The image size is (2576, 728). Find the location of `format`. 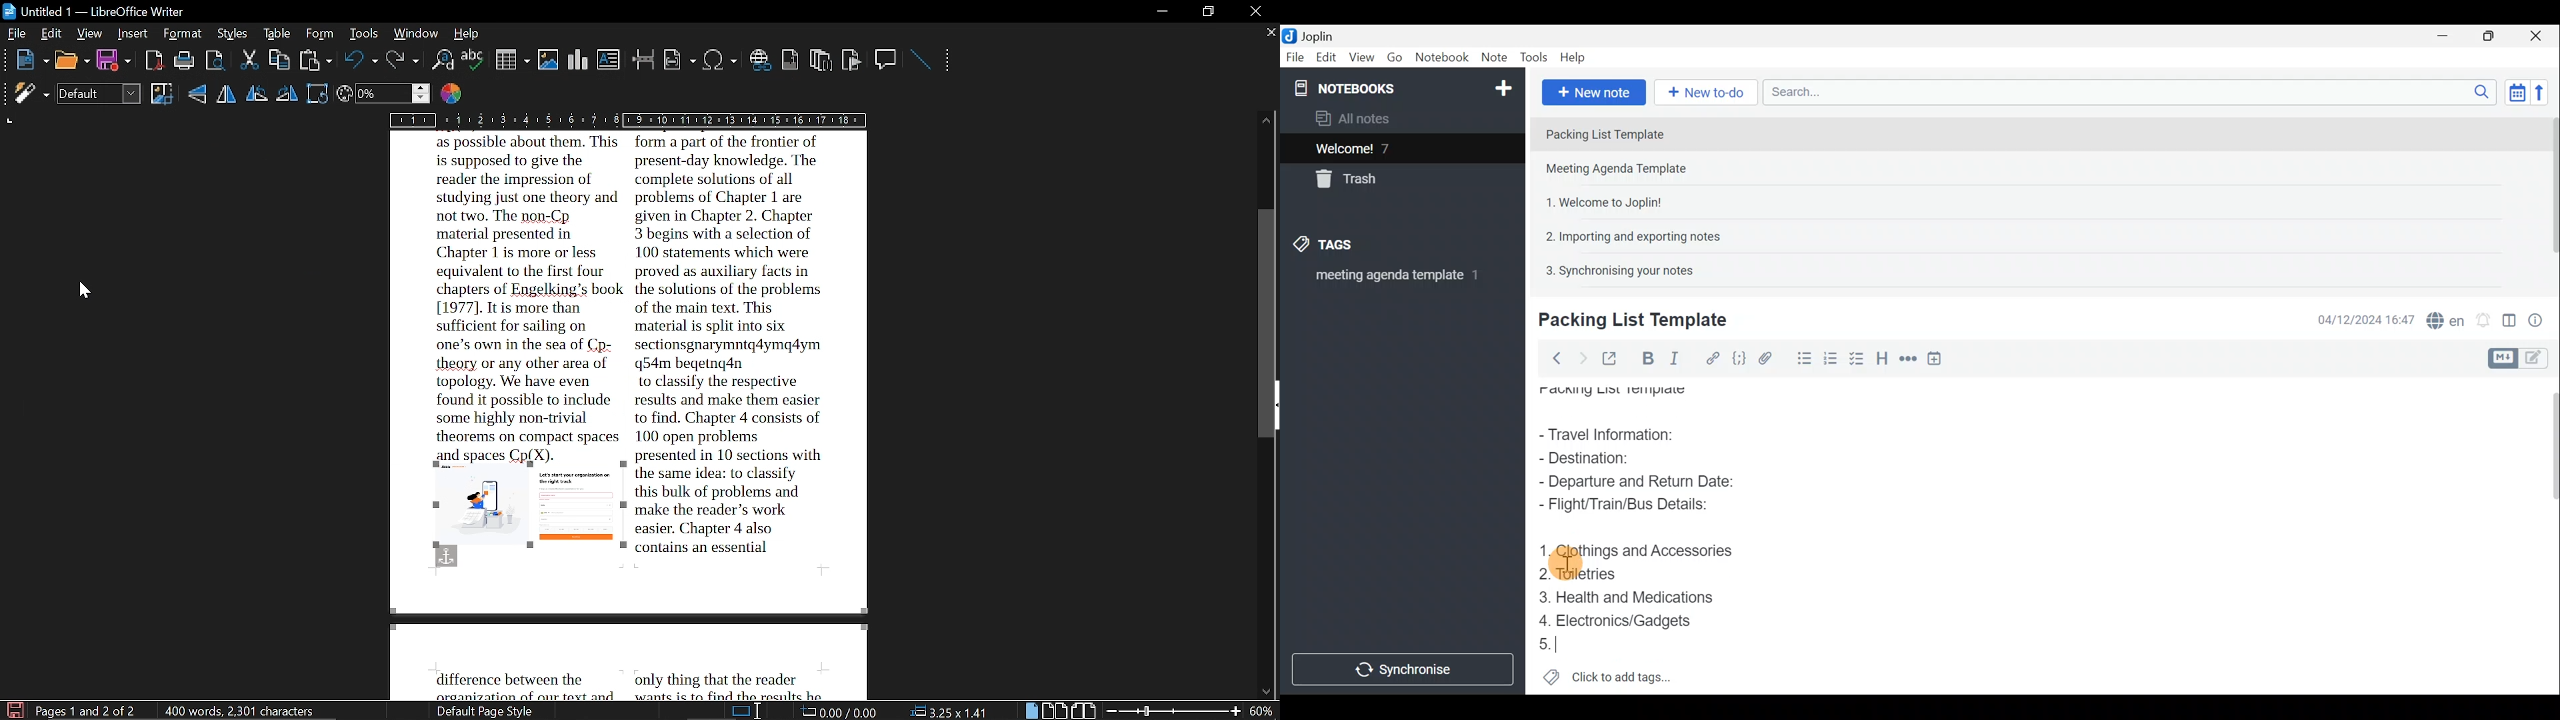

format is located at coordinates (182, 34).